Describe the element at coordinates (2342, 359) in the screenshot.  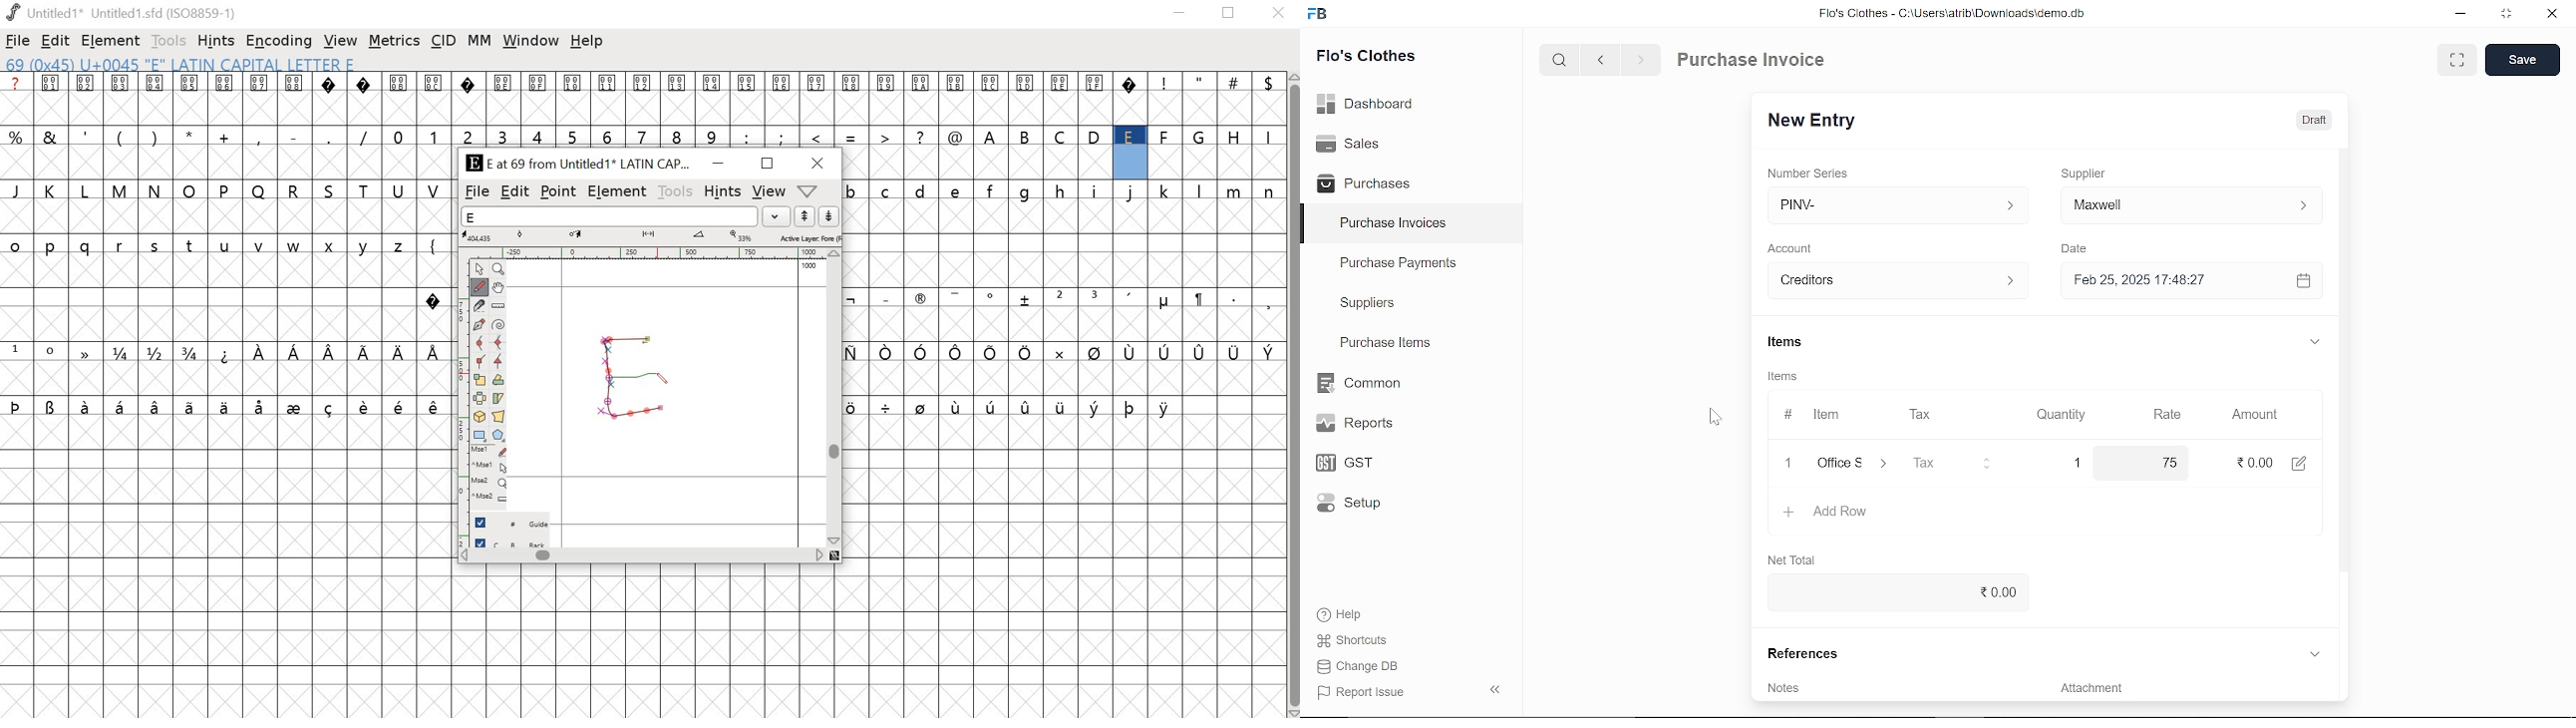
I see `vertical scrollbar` at that location.